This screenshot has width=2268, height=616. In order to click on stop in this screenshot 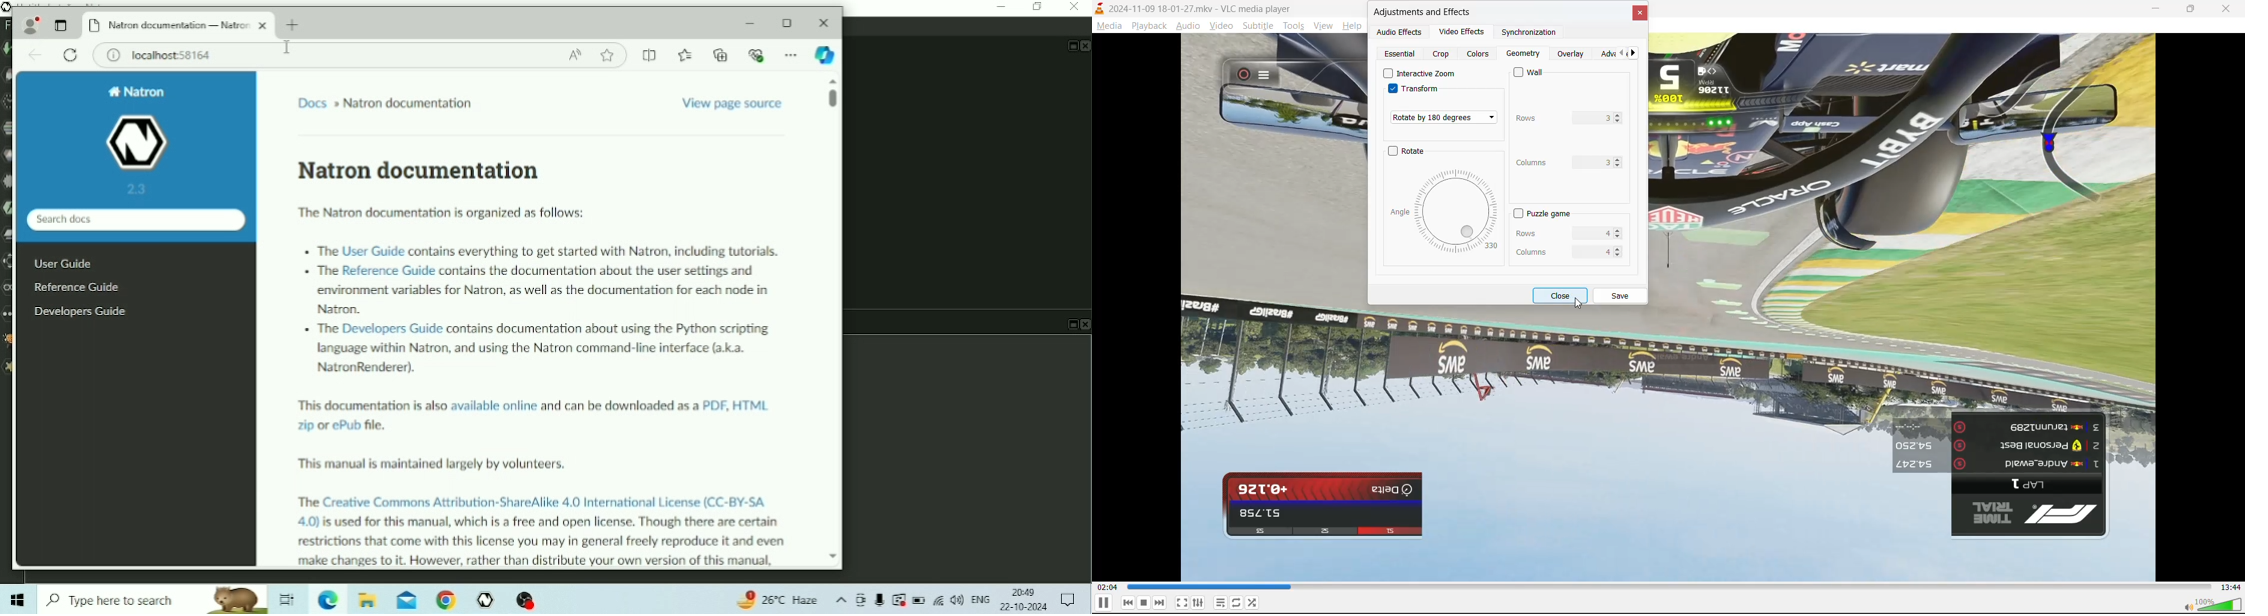, I will do `click(1145, 603)`.